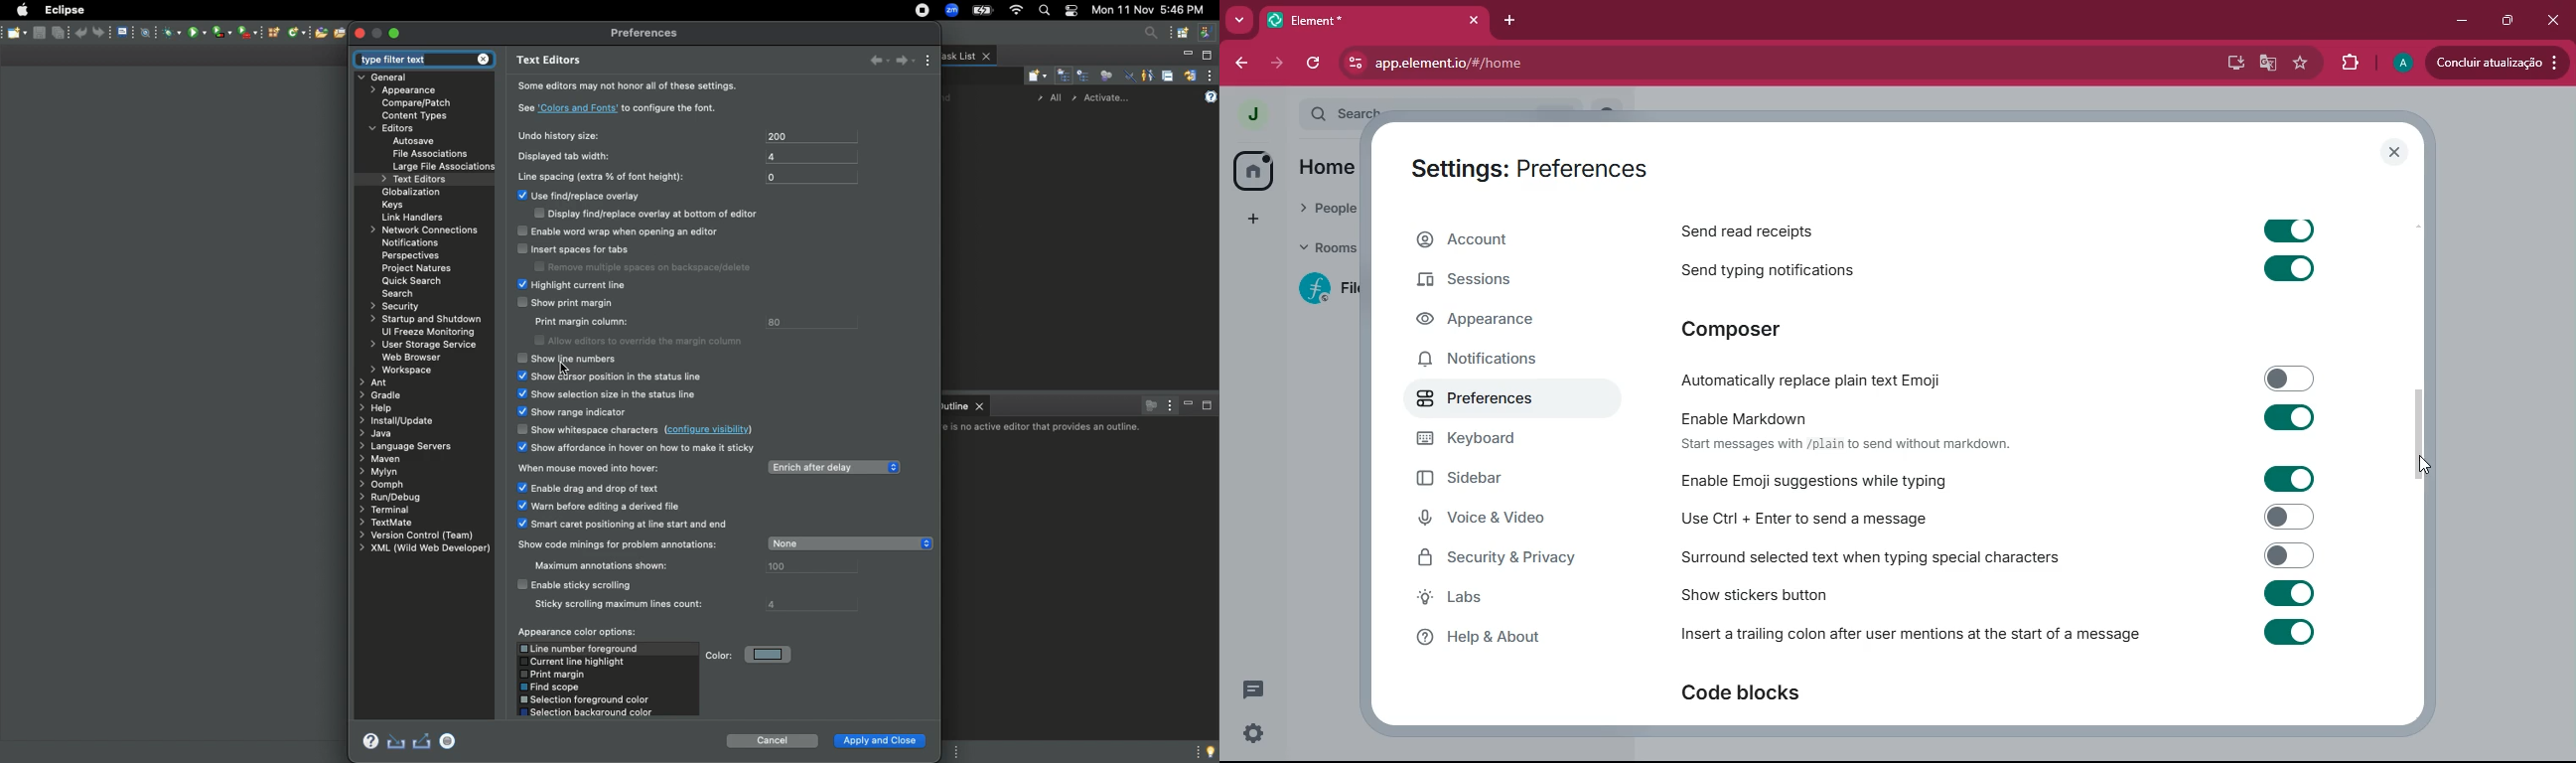 The width and height of the screenshot is (2576, 784). I want to click on Enable sticky scrolling, so click(628, 593).